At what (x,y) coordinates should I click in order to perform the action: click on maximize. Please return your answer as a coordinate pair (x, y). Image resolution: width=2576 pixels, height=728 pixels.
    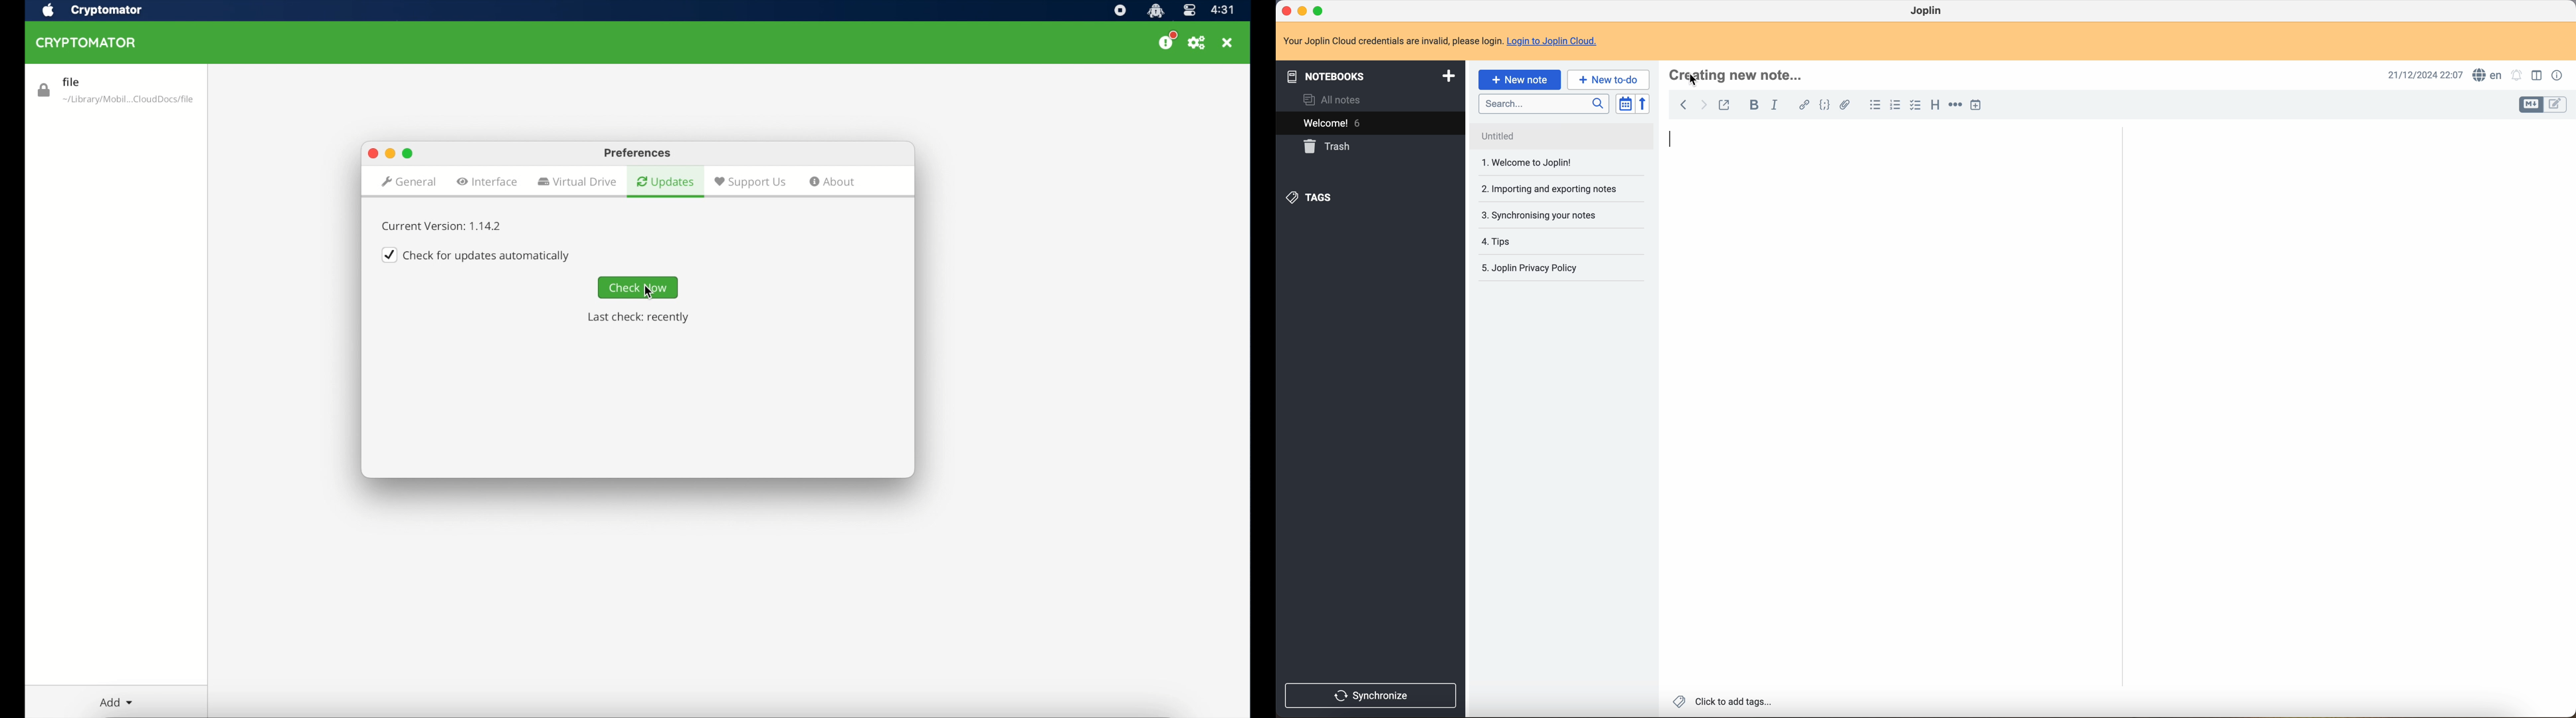
    Looking at the image, I should click on (408, 152).